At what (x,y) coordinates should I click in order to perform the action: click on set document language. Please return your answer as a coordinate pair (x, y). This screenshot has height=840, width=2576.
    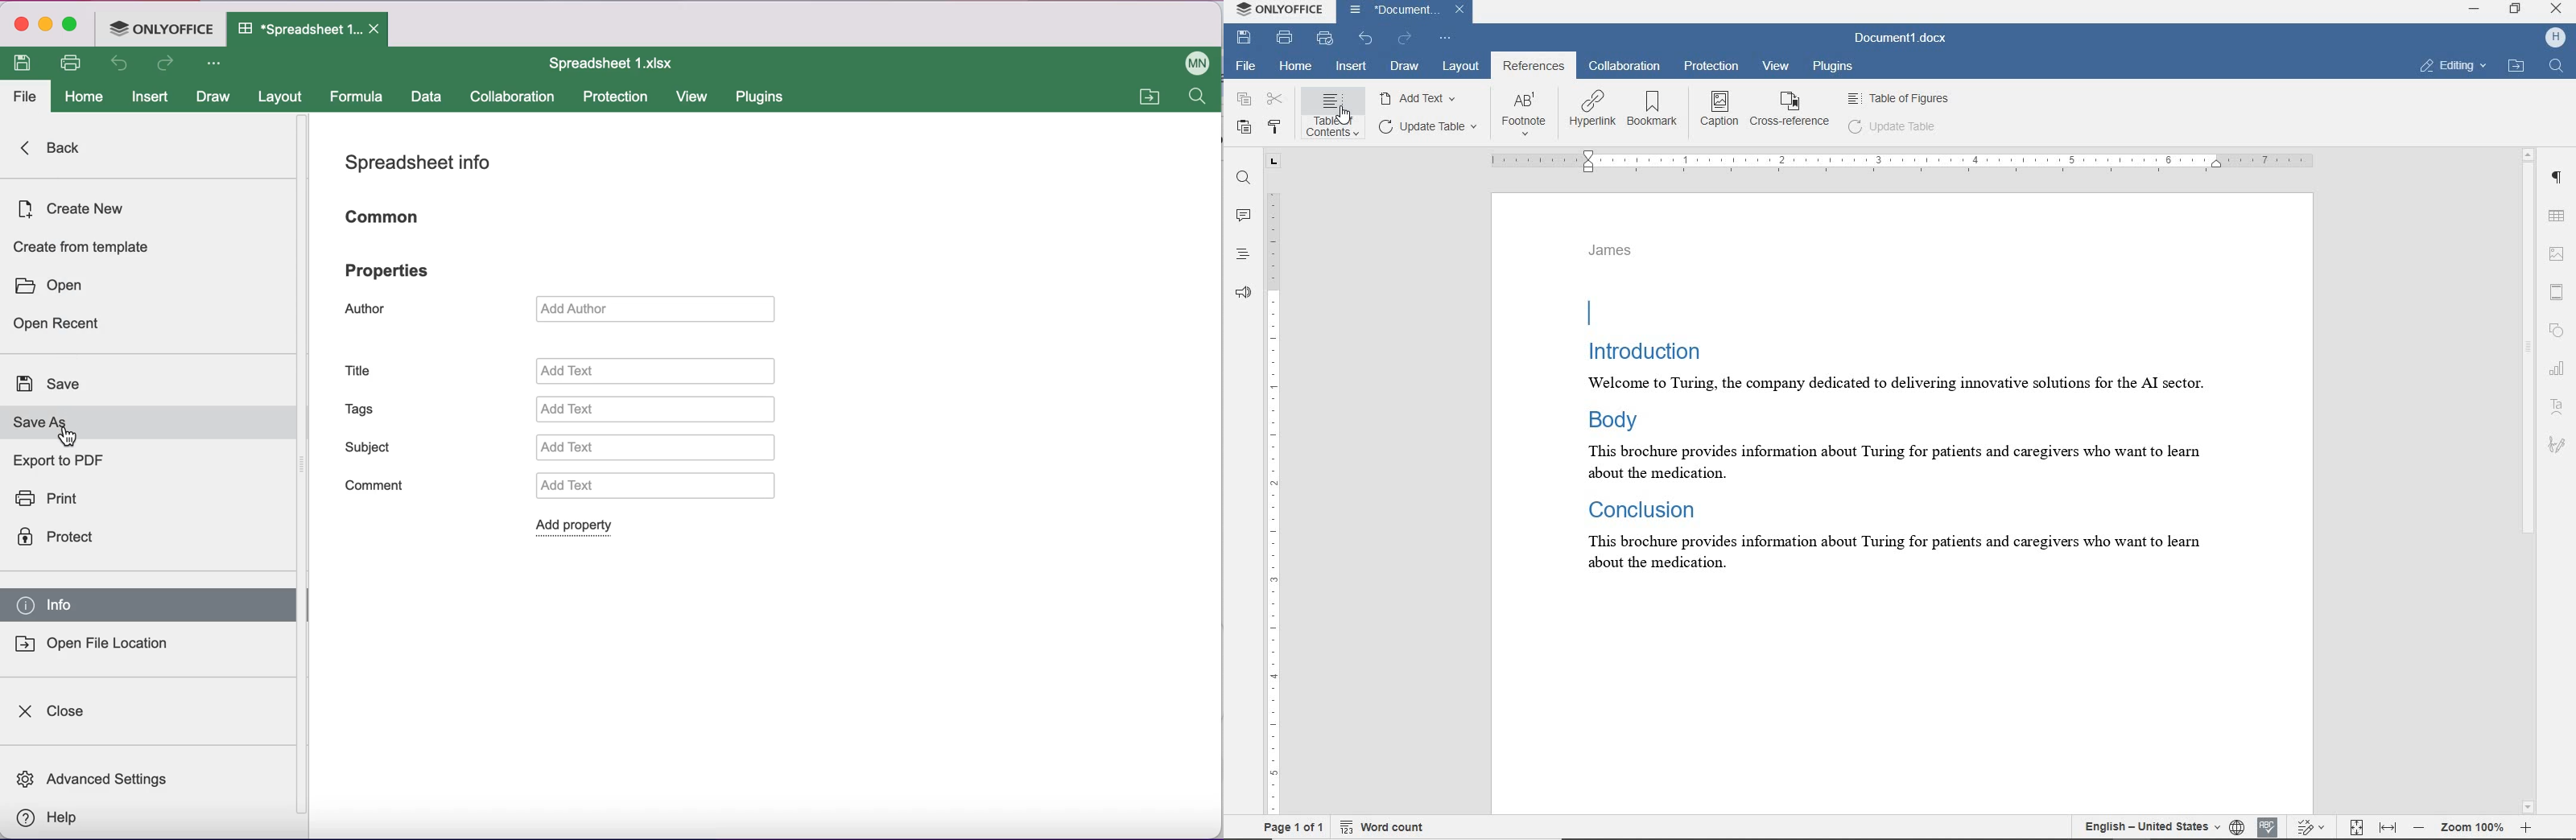
    Looking at the image, I should click on (2237, 829).